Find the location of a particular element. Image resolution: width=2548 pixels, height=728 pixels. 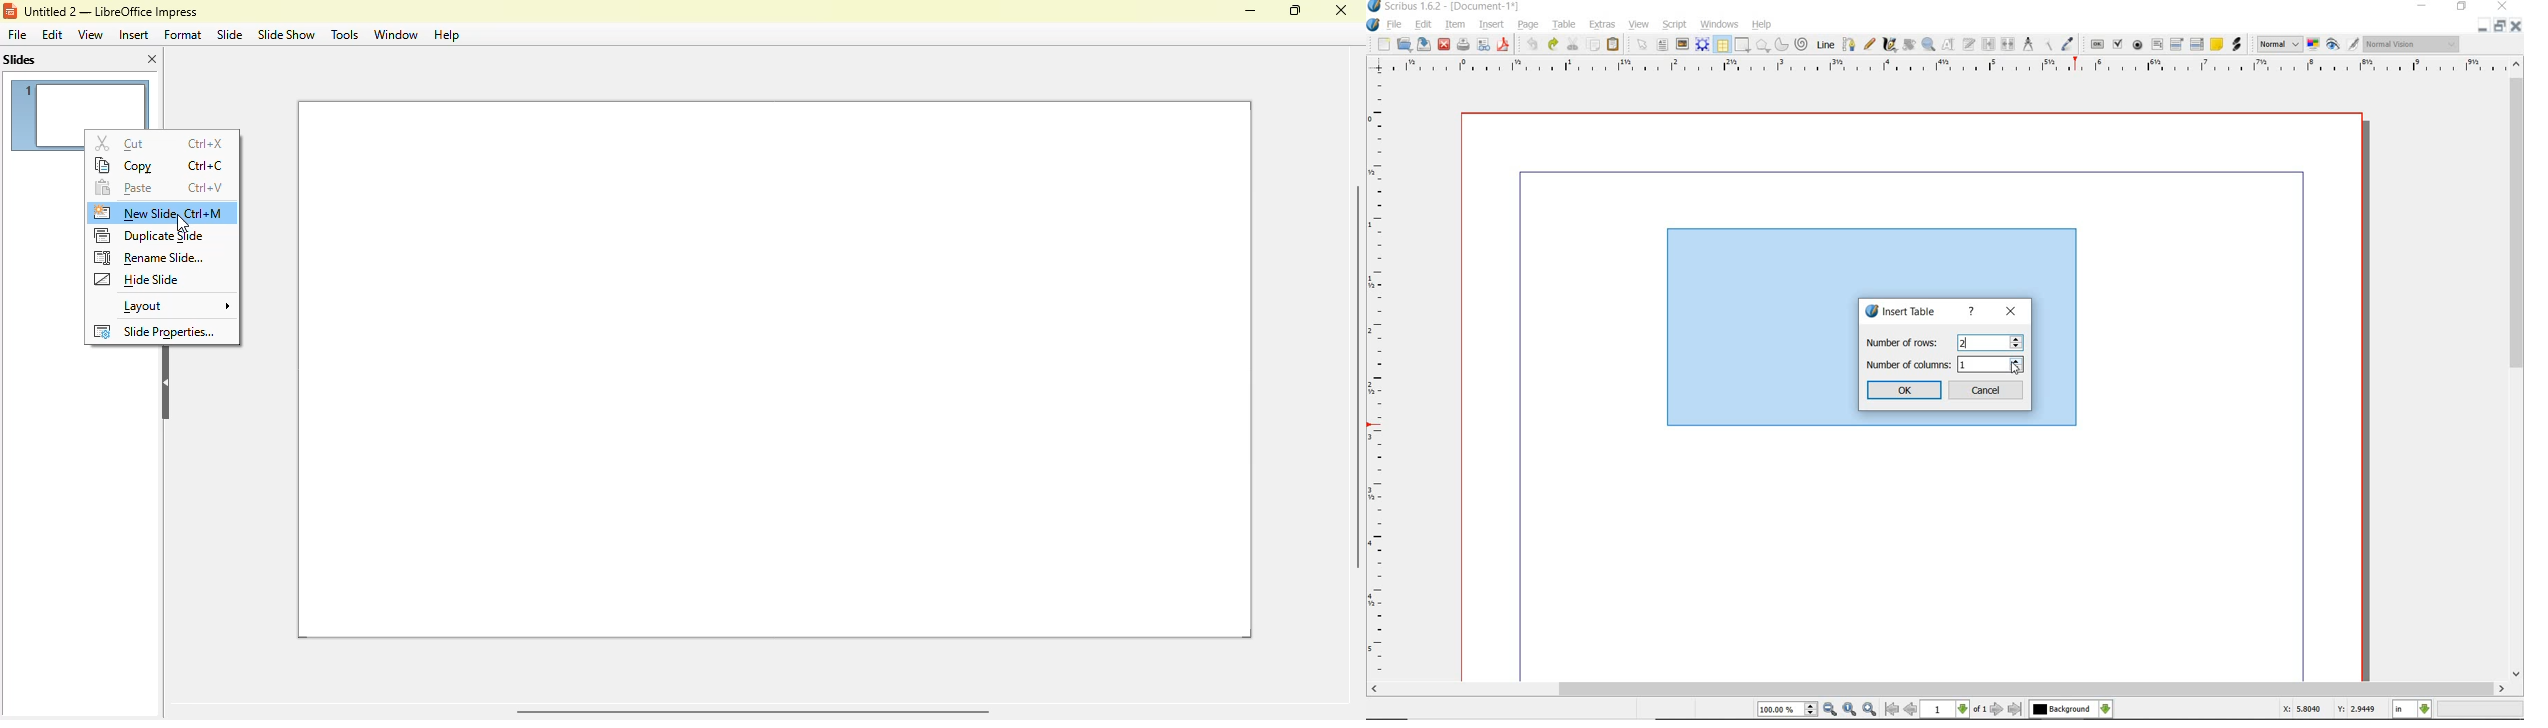

zoom to is located at coordinates (1849, 710).